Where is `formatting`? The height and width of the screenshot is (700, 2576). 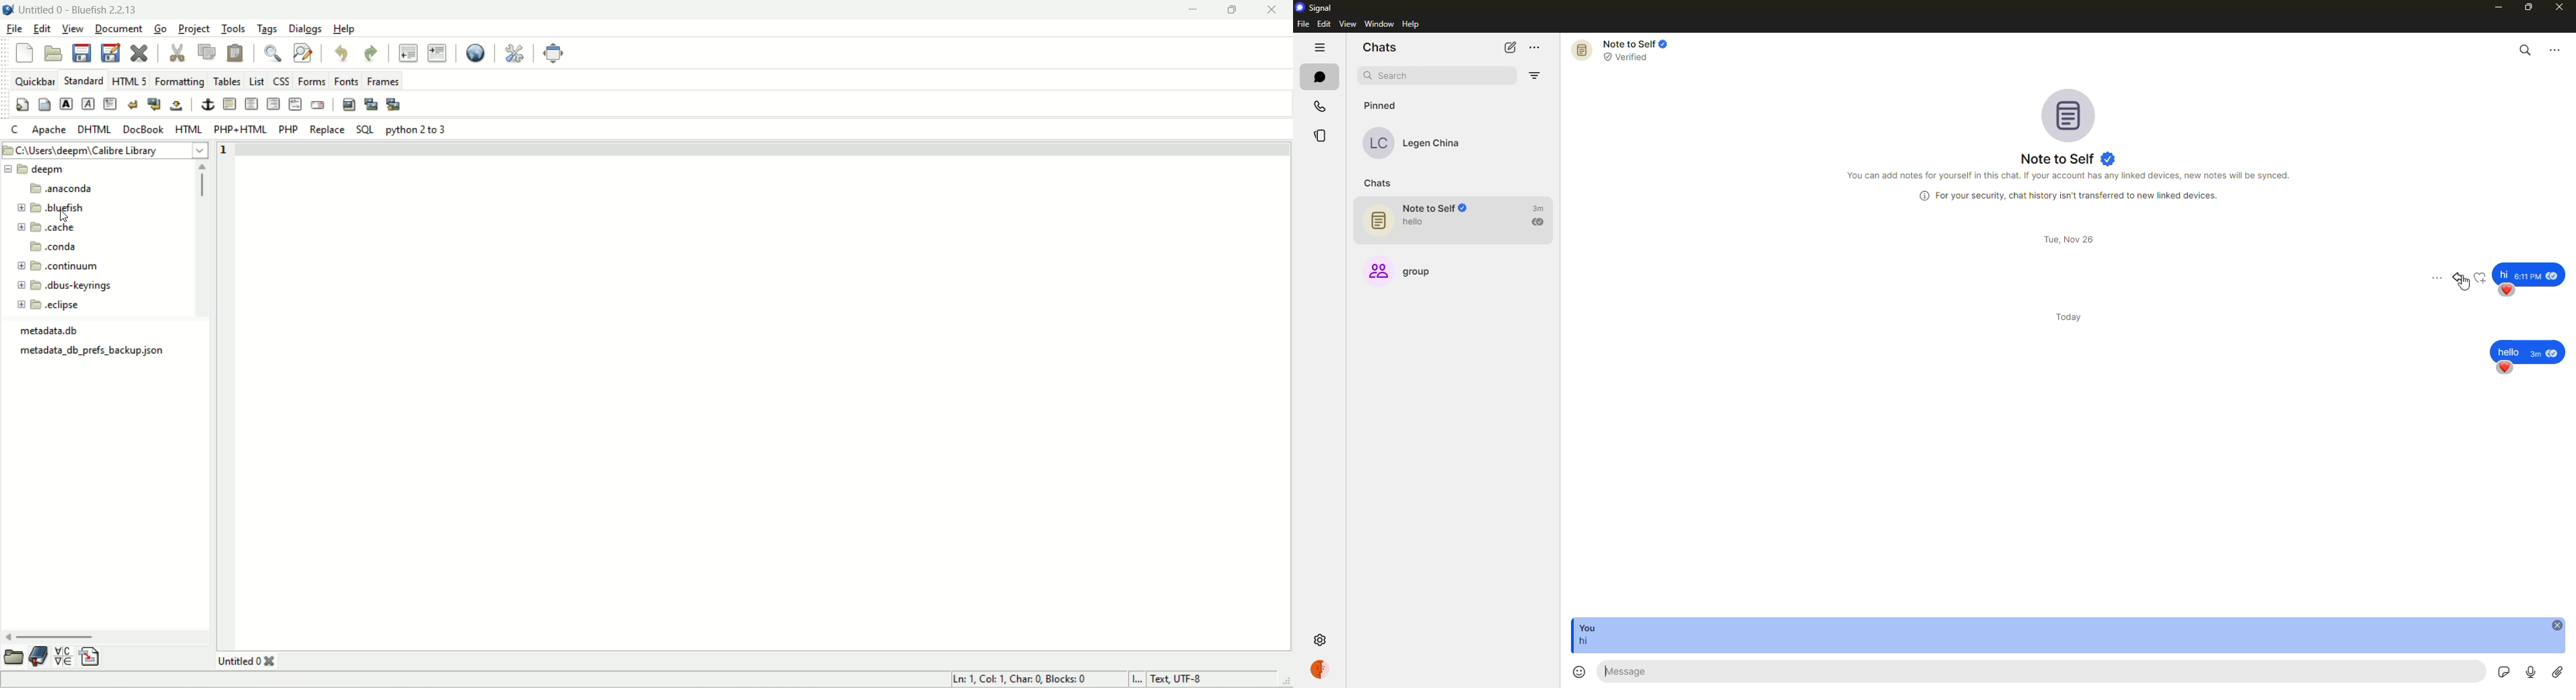
formatting is located at coordinates (180, 82).